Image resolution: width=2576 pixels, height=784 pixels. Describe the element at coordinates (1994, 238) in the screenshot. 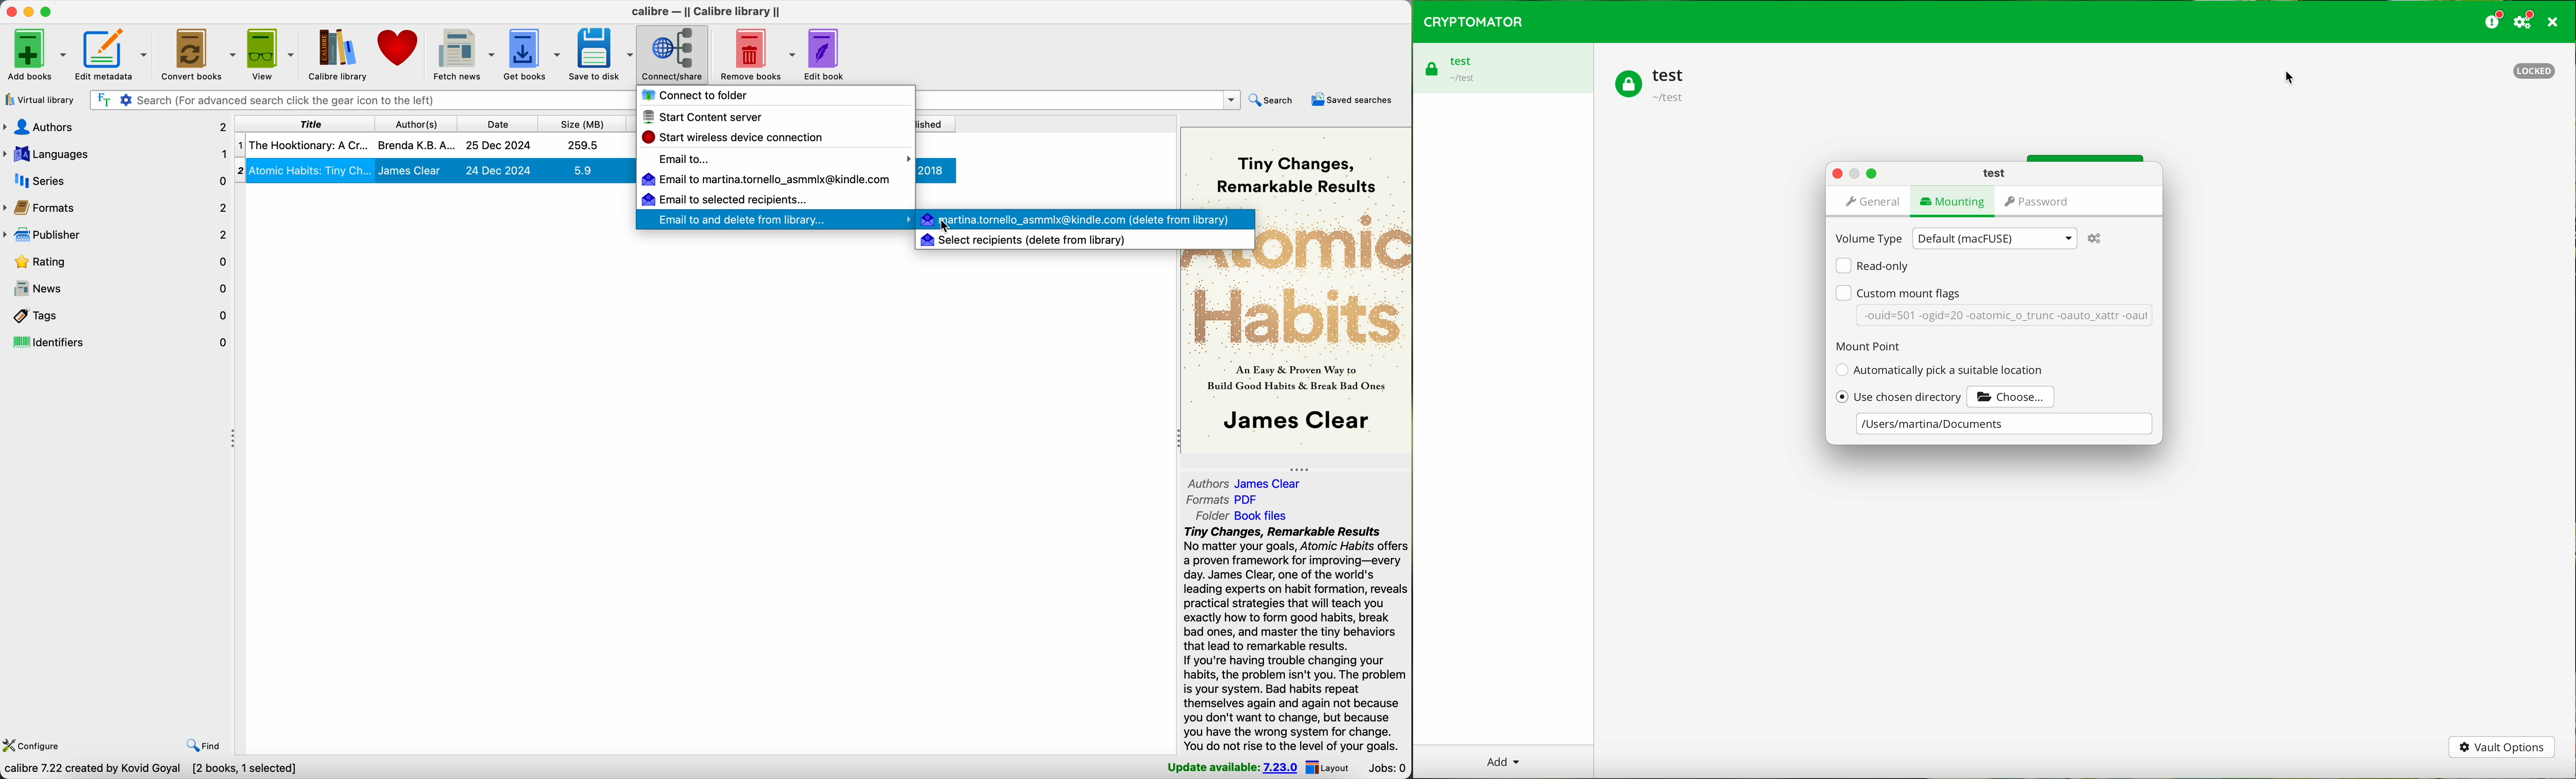

I see `Default (macFUSE)` at that location.